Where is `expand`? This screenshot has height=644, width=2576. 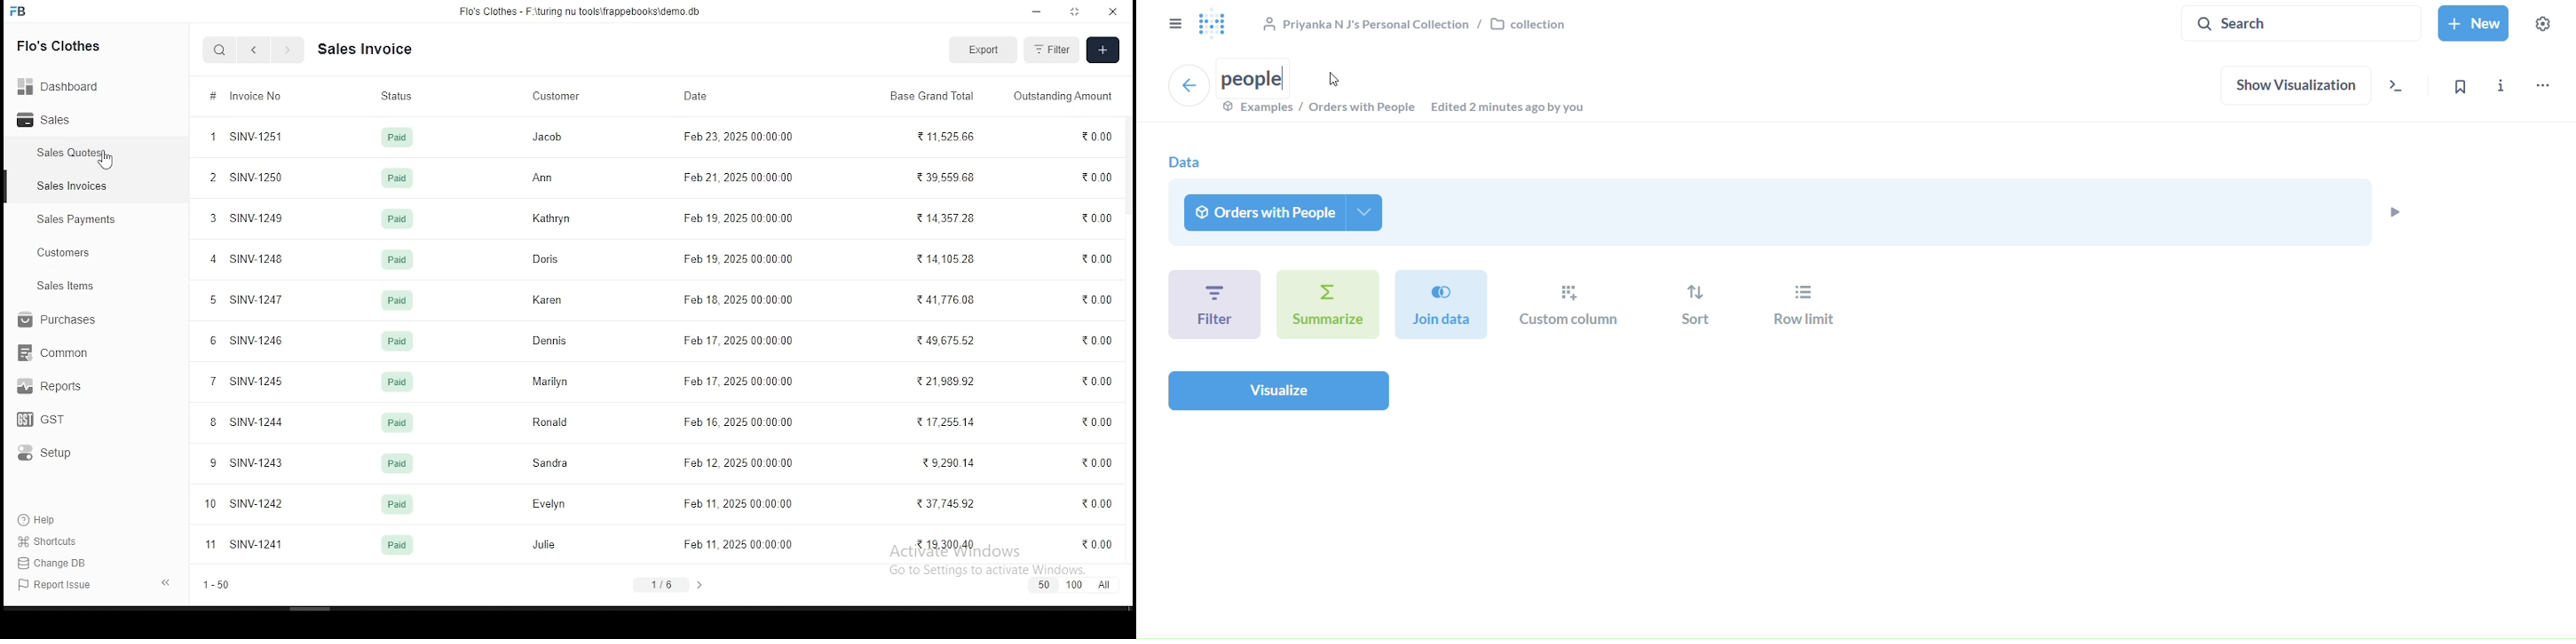
expand is located at coordinates (162, 580).